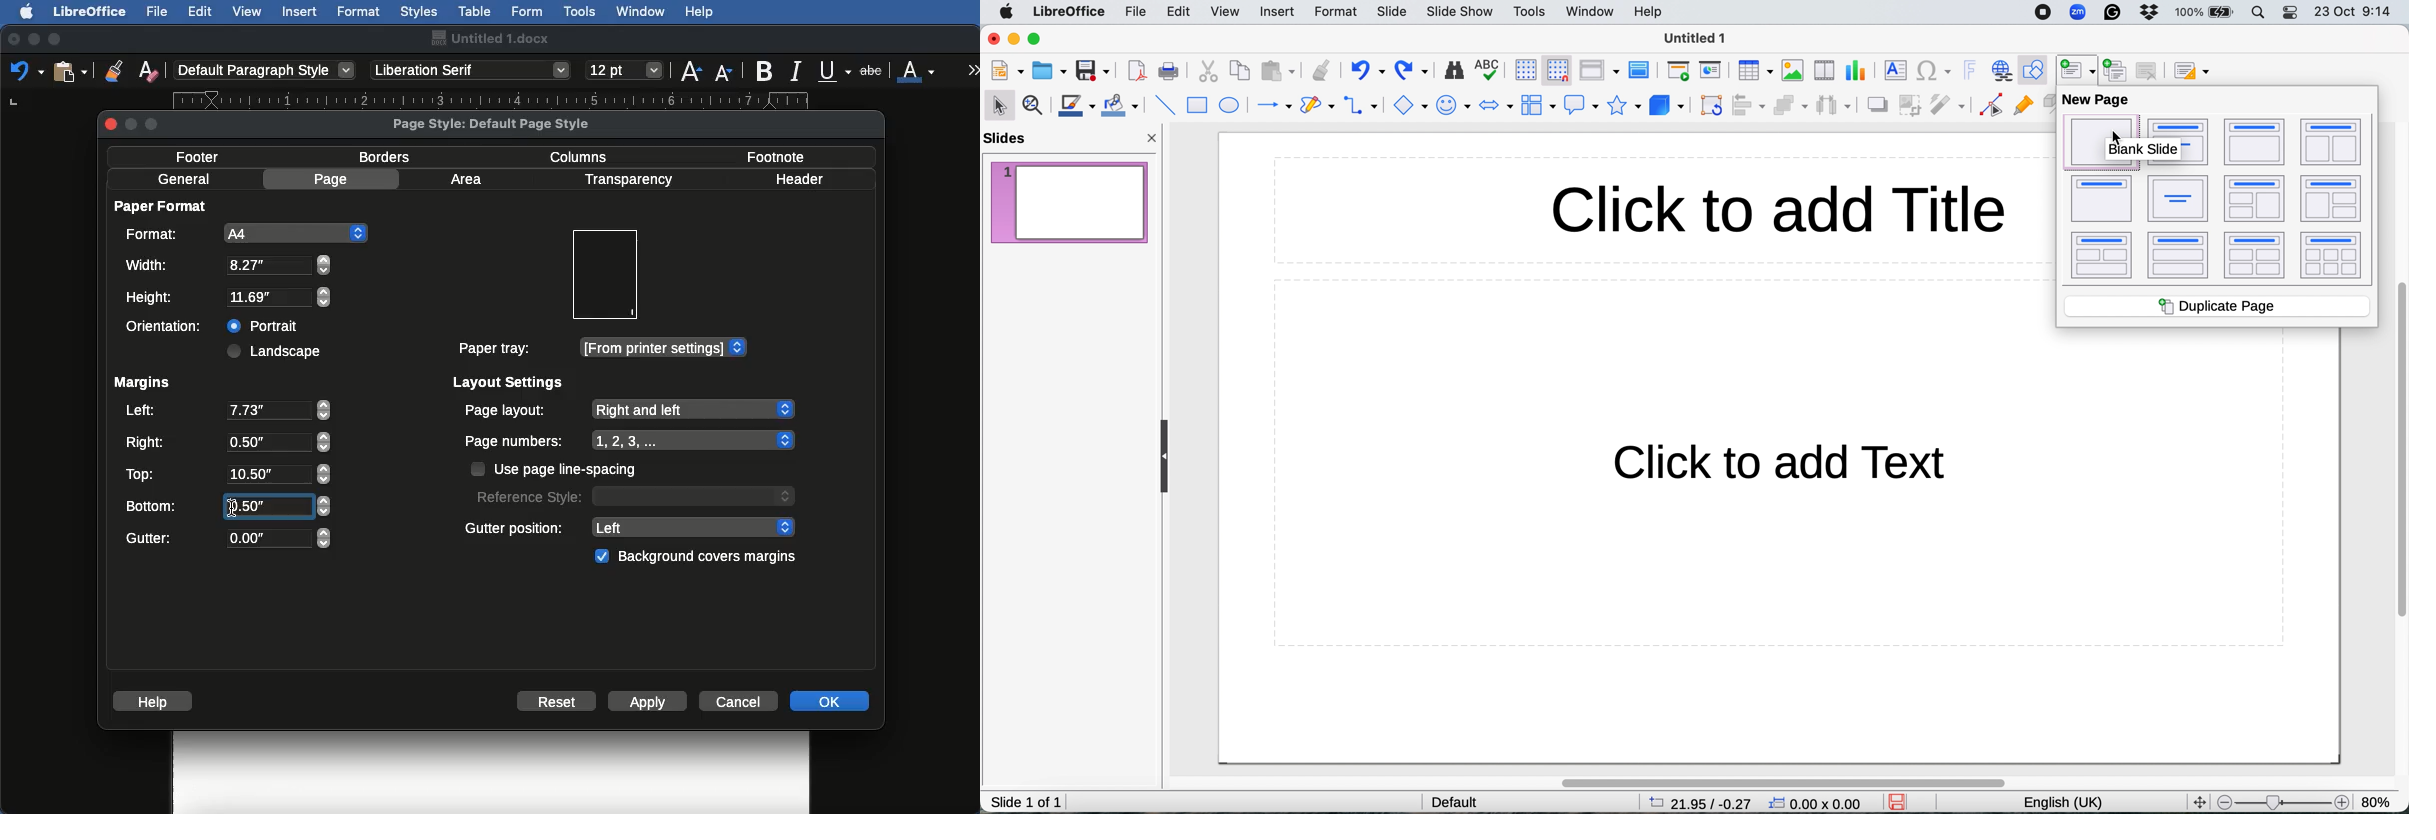 This screenshot has height=840, width=2436. What do you see at coordinates (728, 72) in the screenshot?
I see `Size decrease` at bounding box center [728, 72].